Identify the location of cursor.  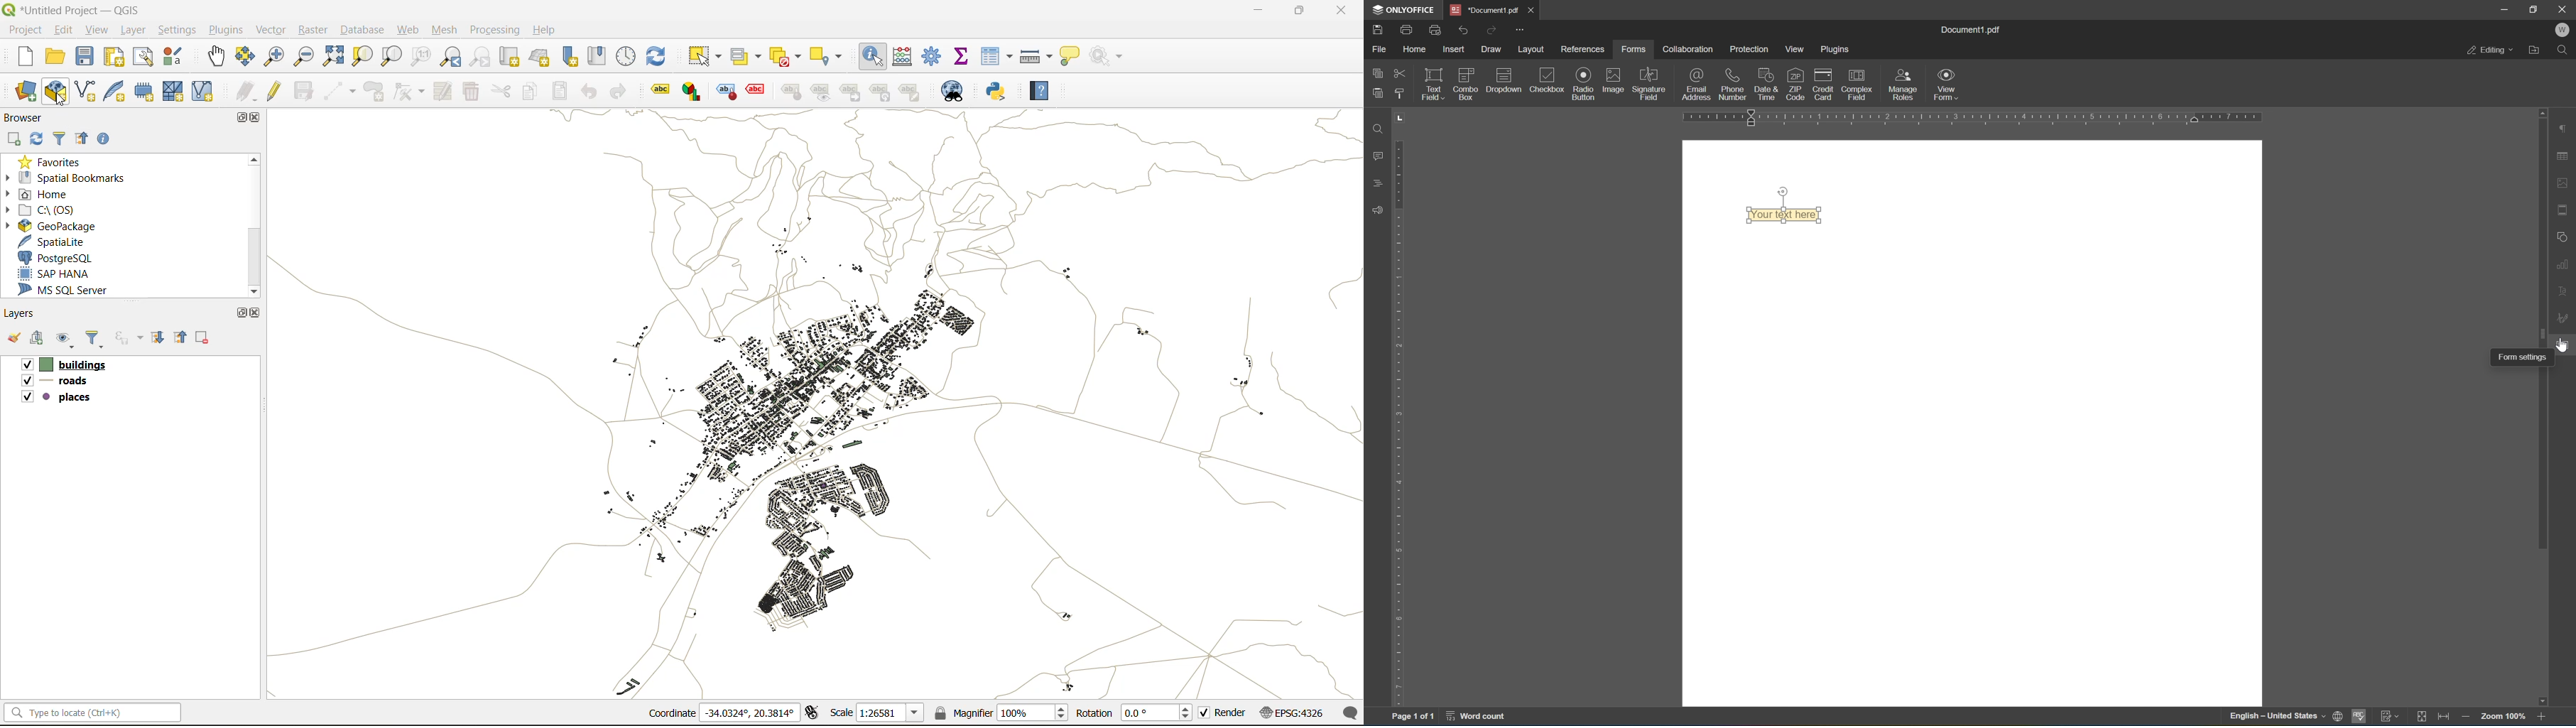
(60, 97).